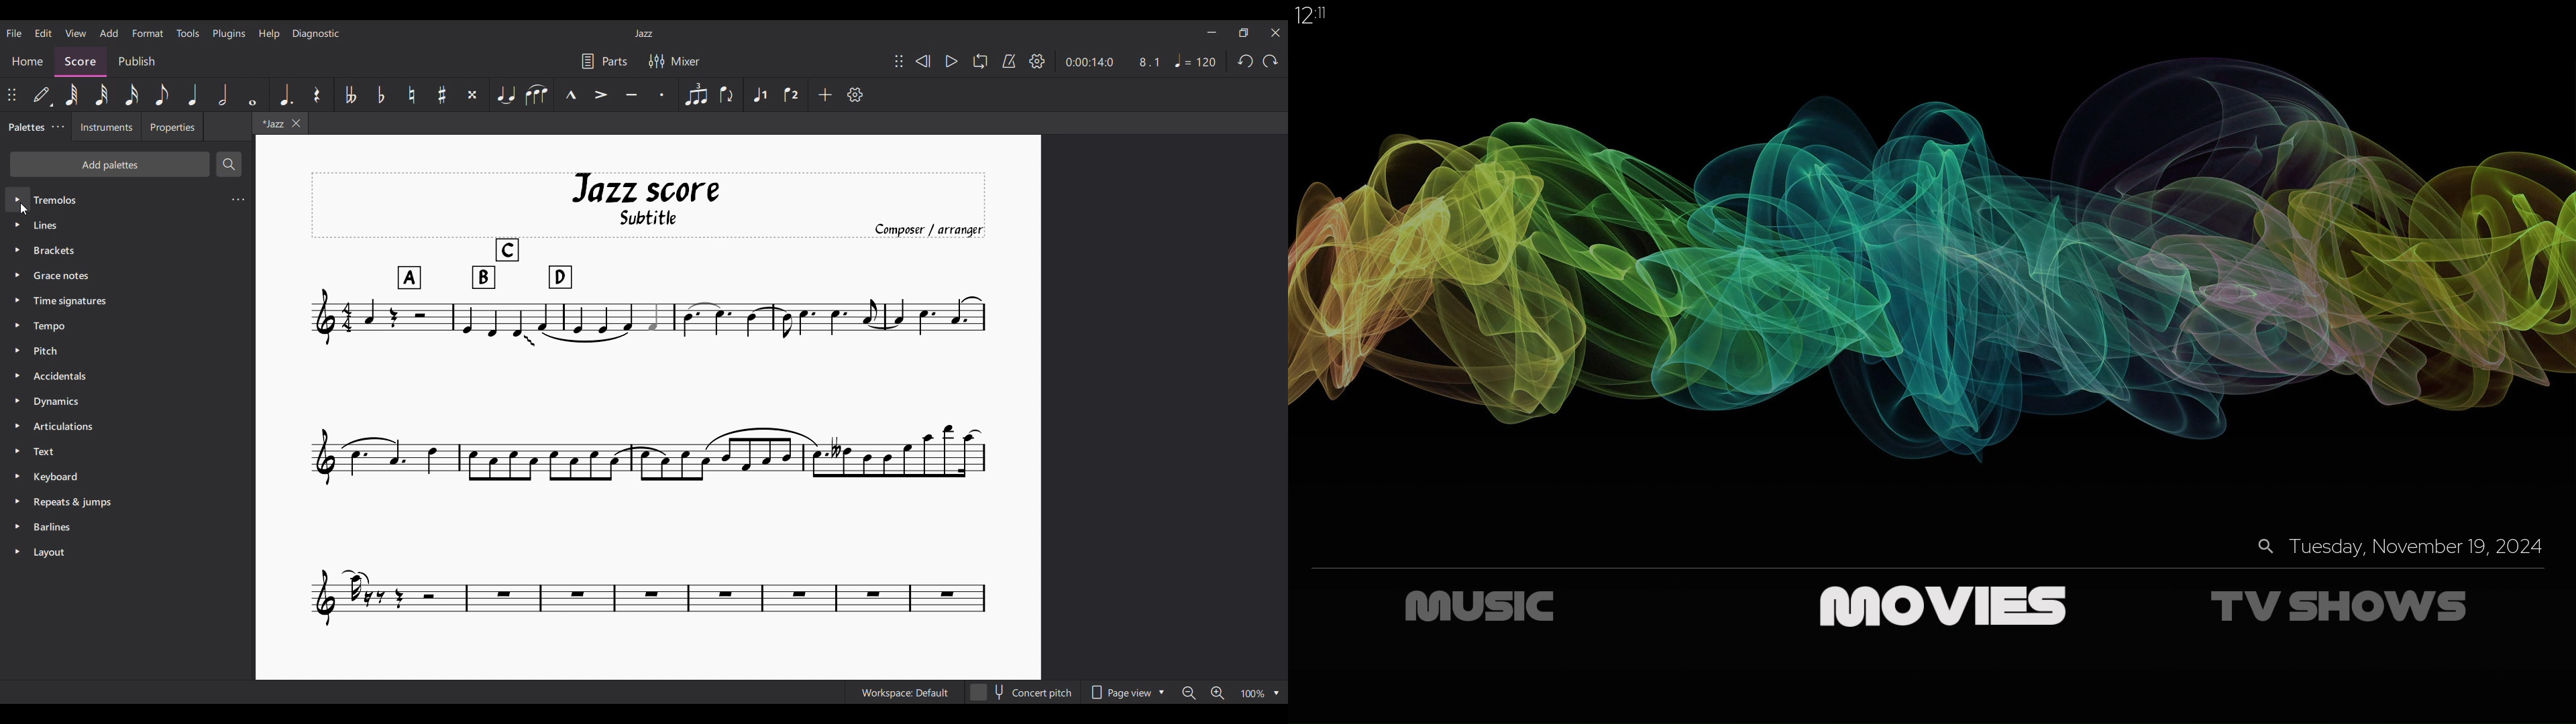  What do you see at coordinates (254, 95) in the screenshot?
I see `Whole note` at bounding box center [254, 95].